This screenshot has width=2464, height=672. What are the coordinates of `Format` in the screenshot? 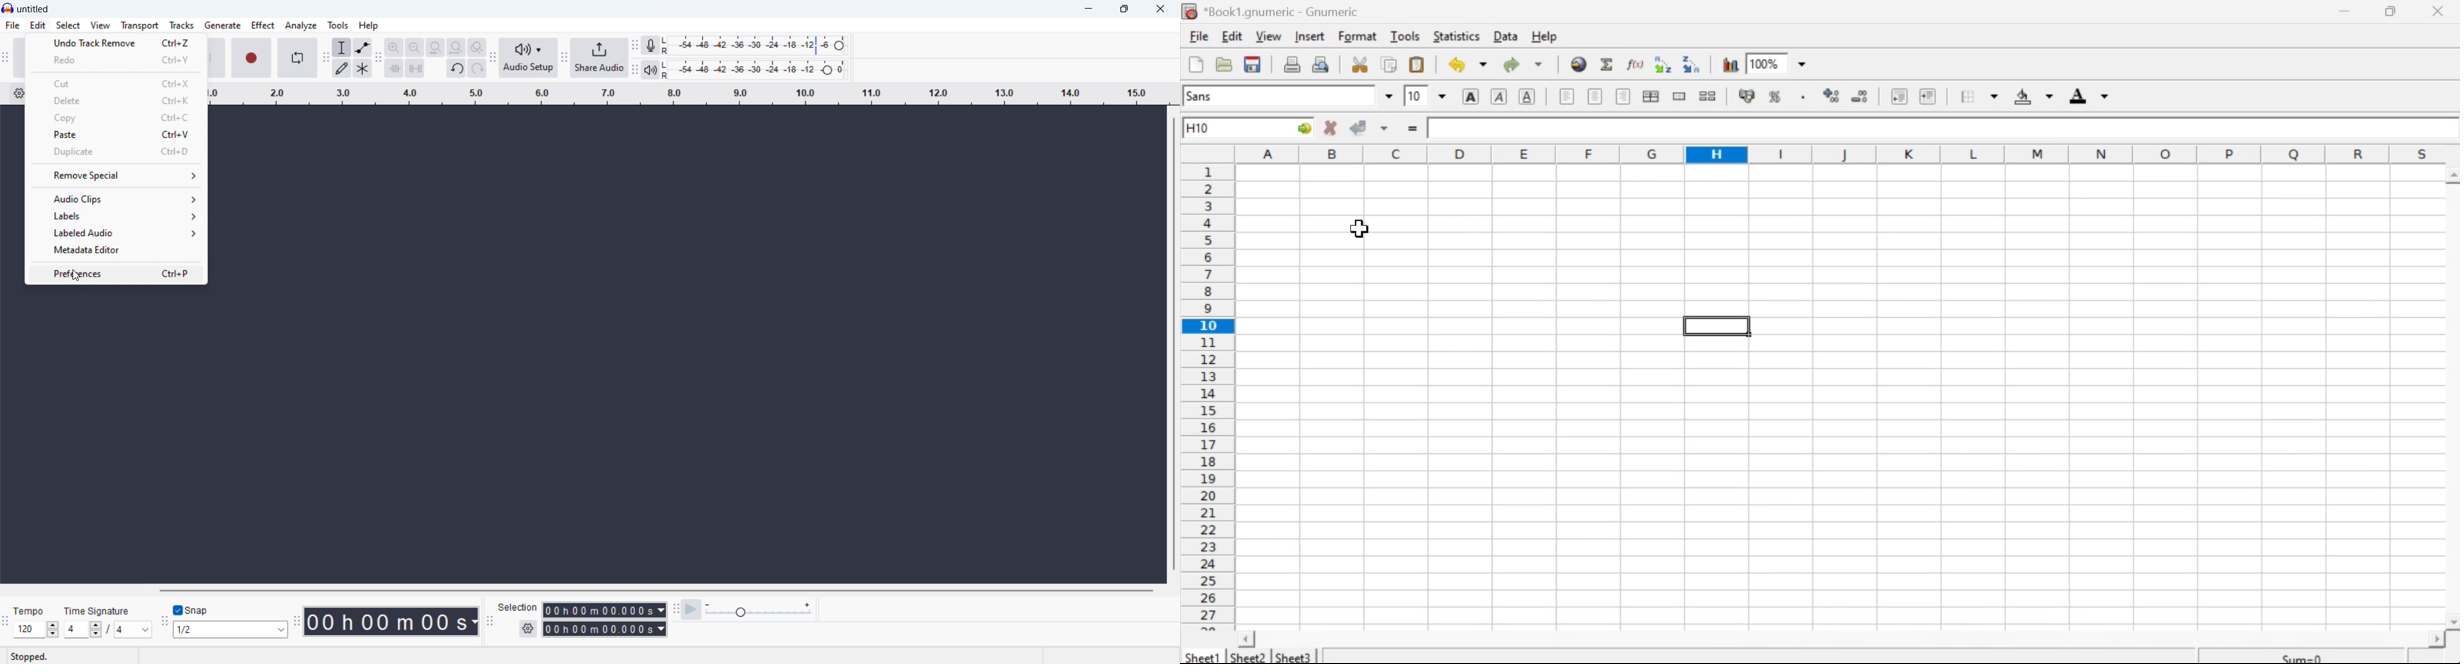 It's located at (1354, 37).